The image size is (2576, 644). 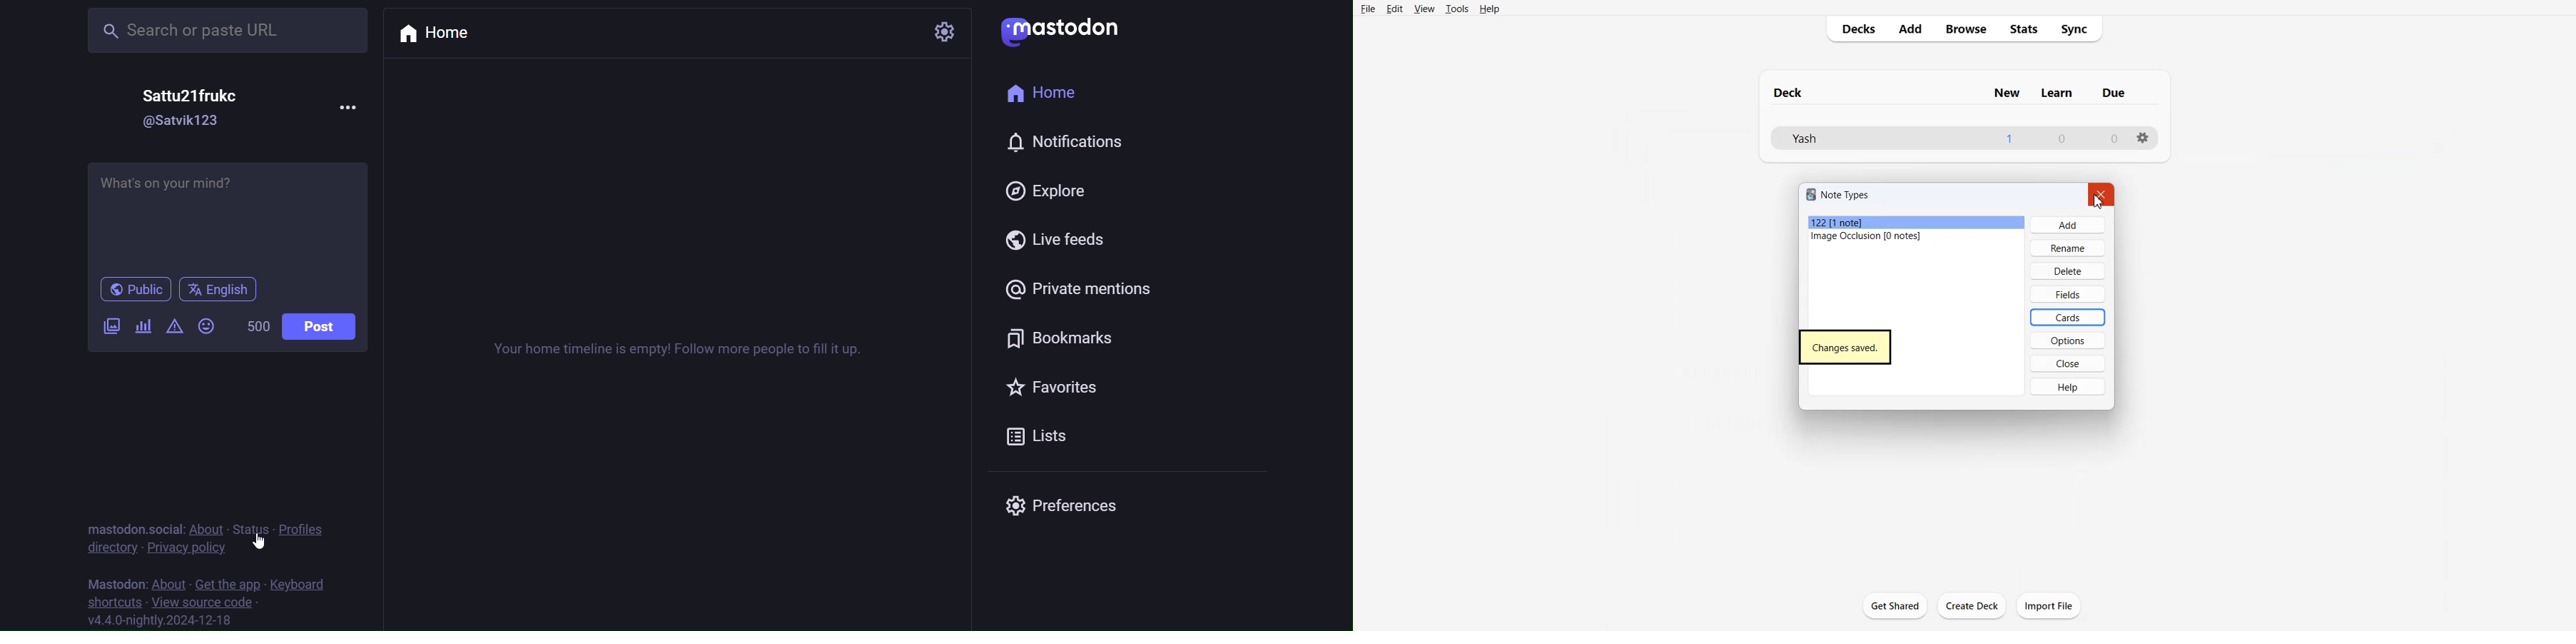 What do you see at coordinates (2068, 363) in the screenshot?
I see `Close` at bounding box center [2068, 363].